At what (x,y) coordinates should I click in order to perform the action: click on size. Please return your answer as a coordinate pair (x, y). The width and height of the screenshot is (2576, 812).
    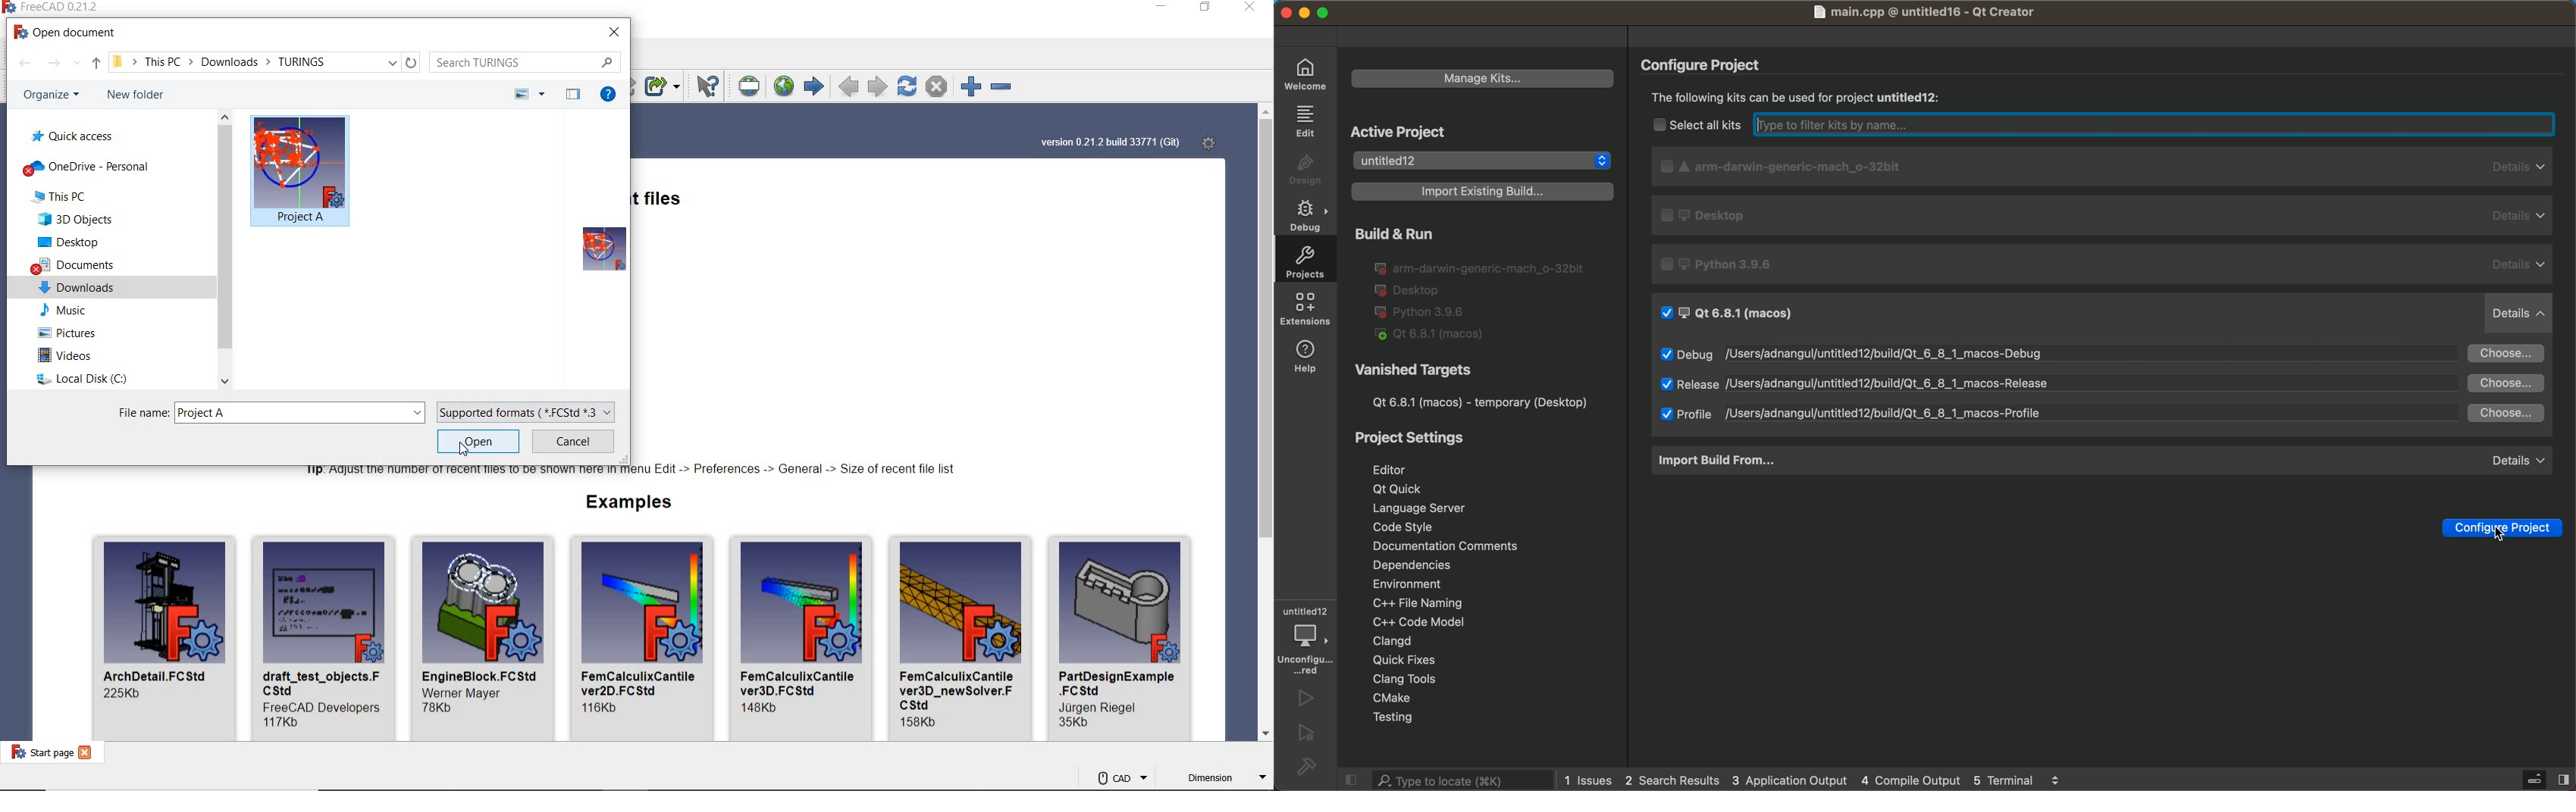
    Looking at the image, I should click on (1075, 724).